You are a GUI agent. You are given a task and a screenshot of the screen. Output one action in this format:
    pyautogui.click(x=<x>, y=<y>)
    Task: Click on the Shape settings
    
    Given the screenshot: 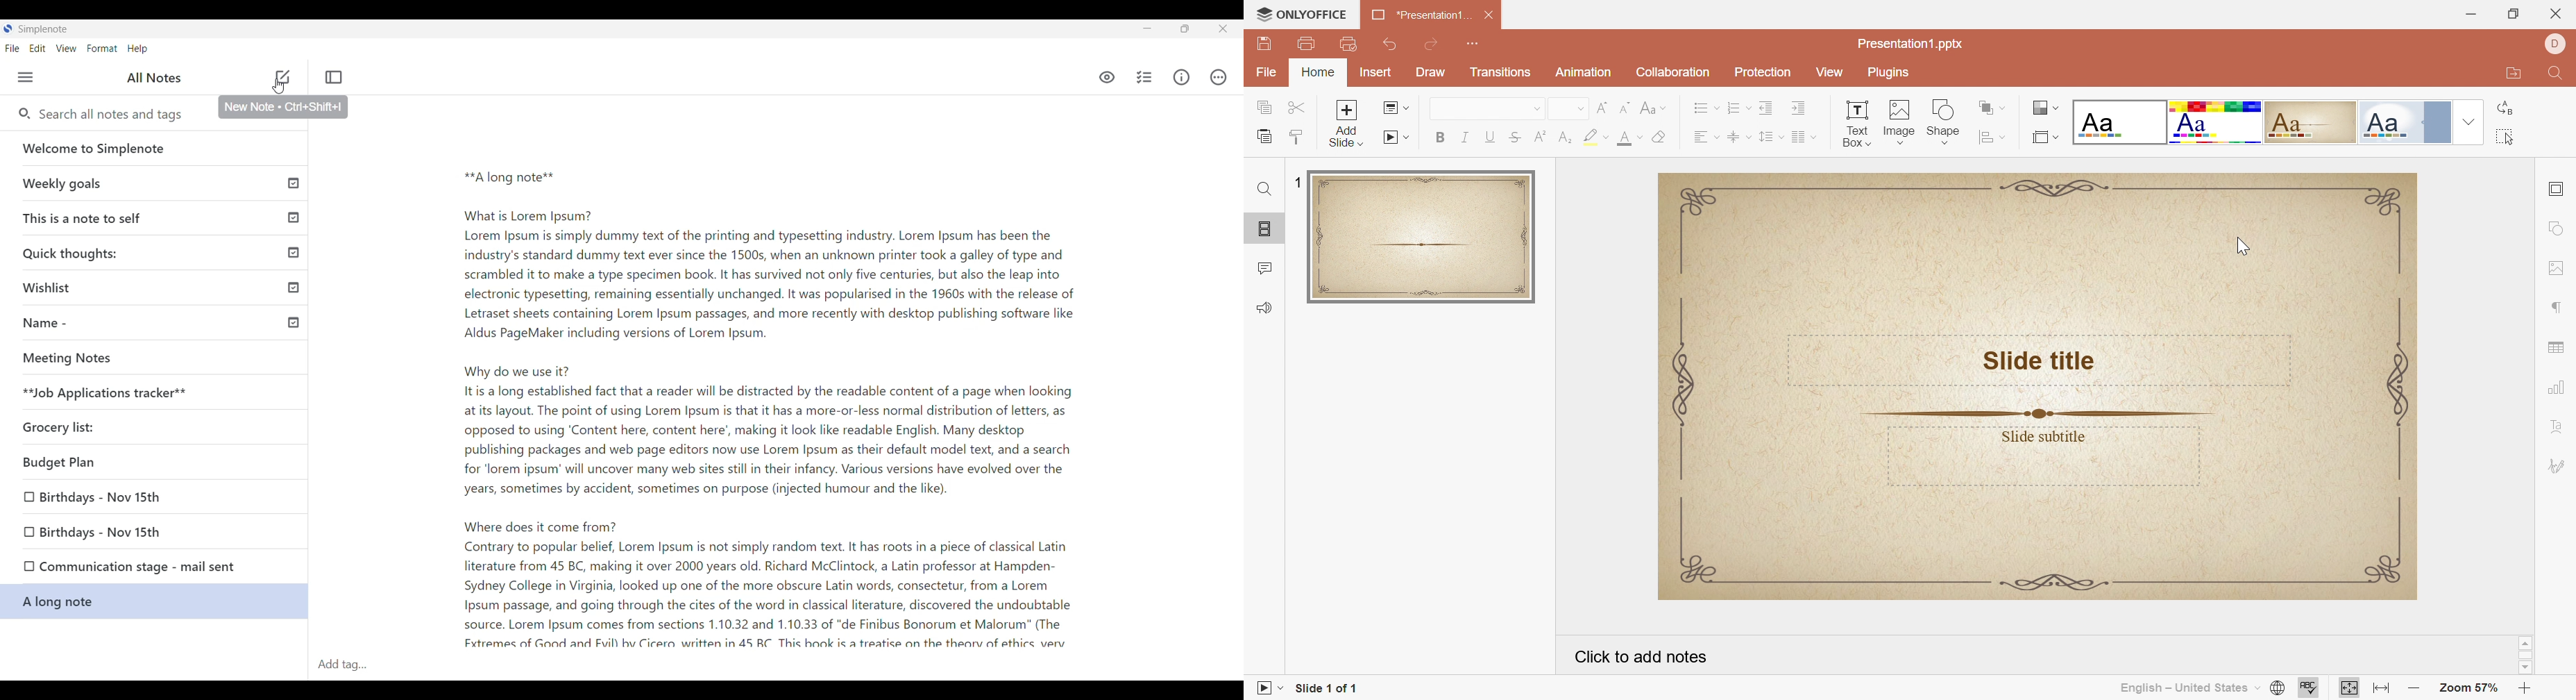 What is the action you would take?
    pyautogui.click(x=2559, y=228)
    